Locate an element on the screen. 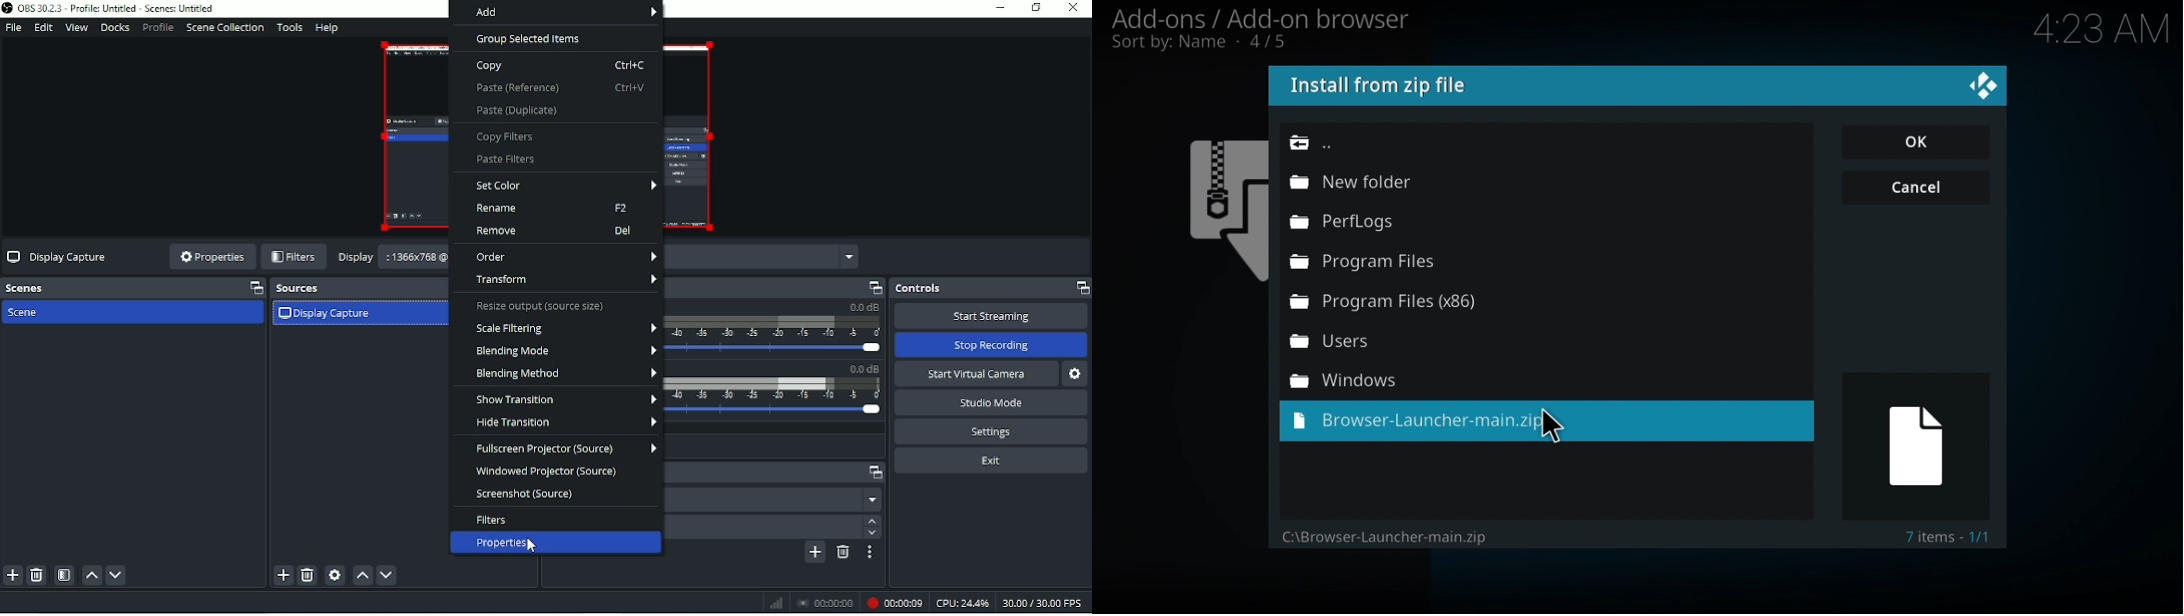 The height and width of the screenshot is (616, 2184). Windowed projector is located at coordinates (547, 472).